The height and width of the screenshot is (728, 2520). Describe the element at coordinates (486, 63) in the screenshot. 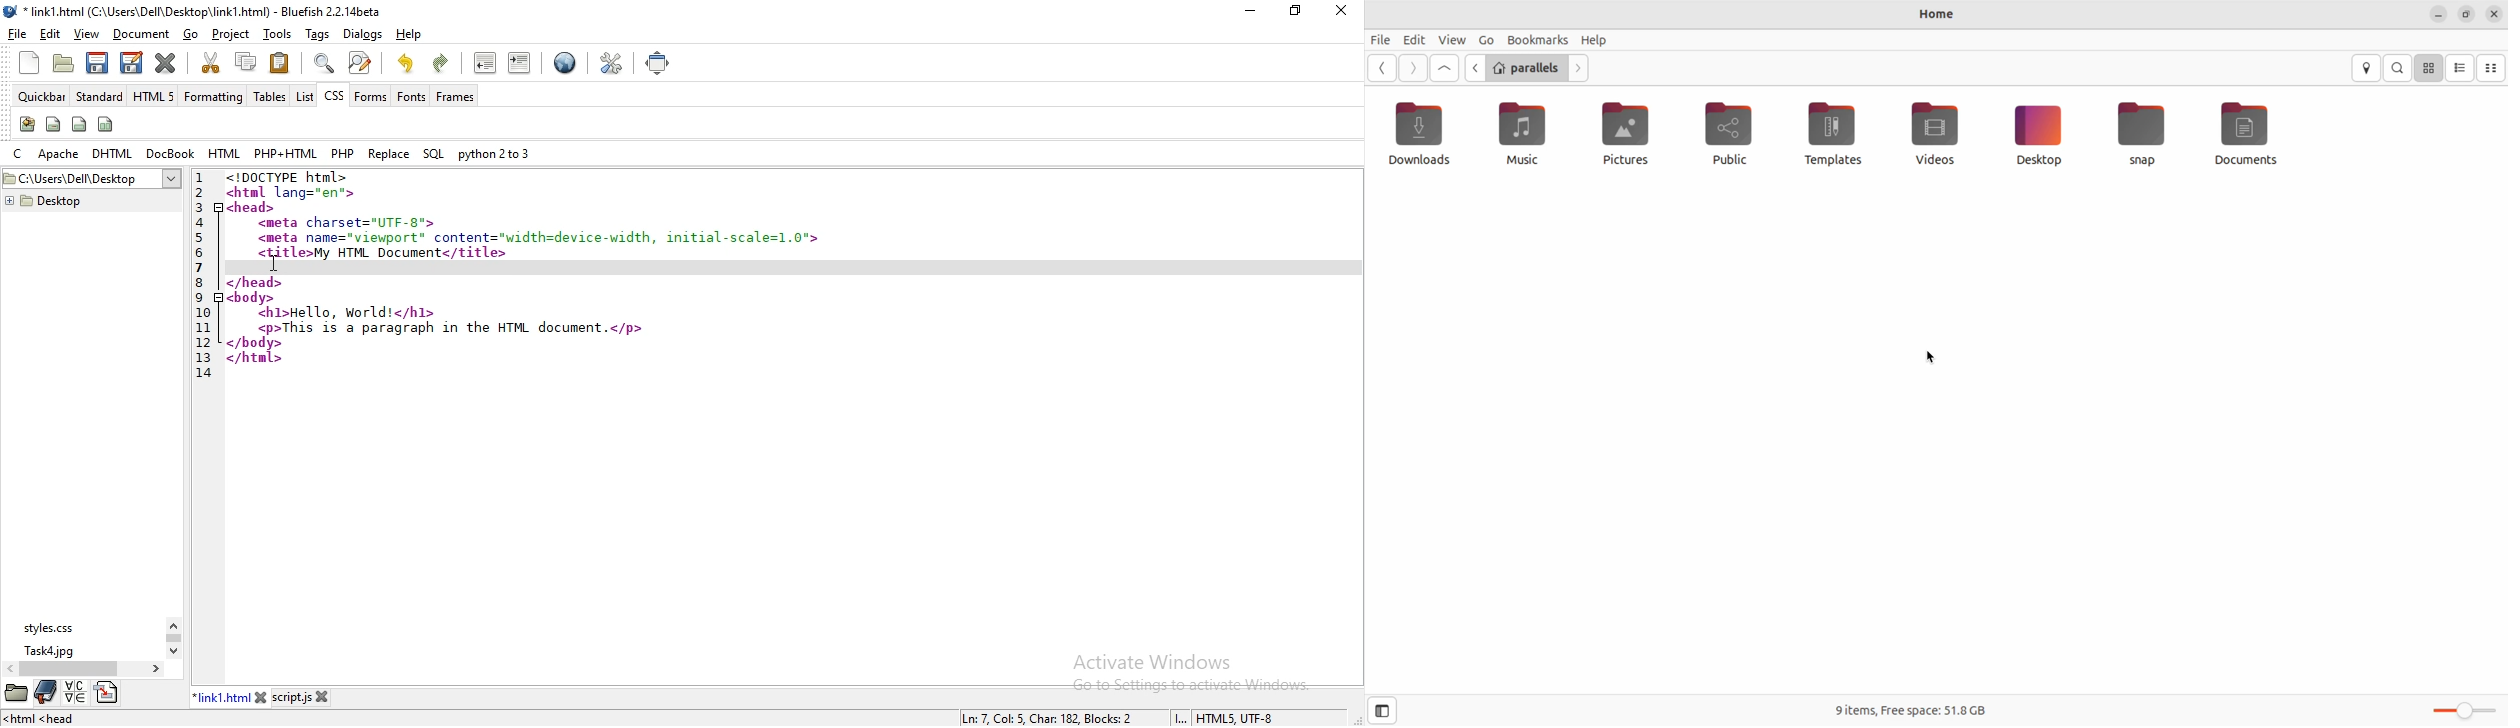

I see `unindent` at that location.